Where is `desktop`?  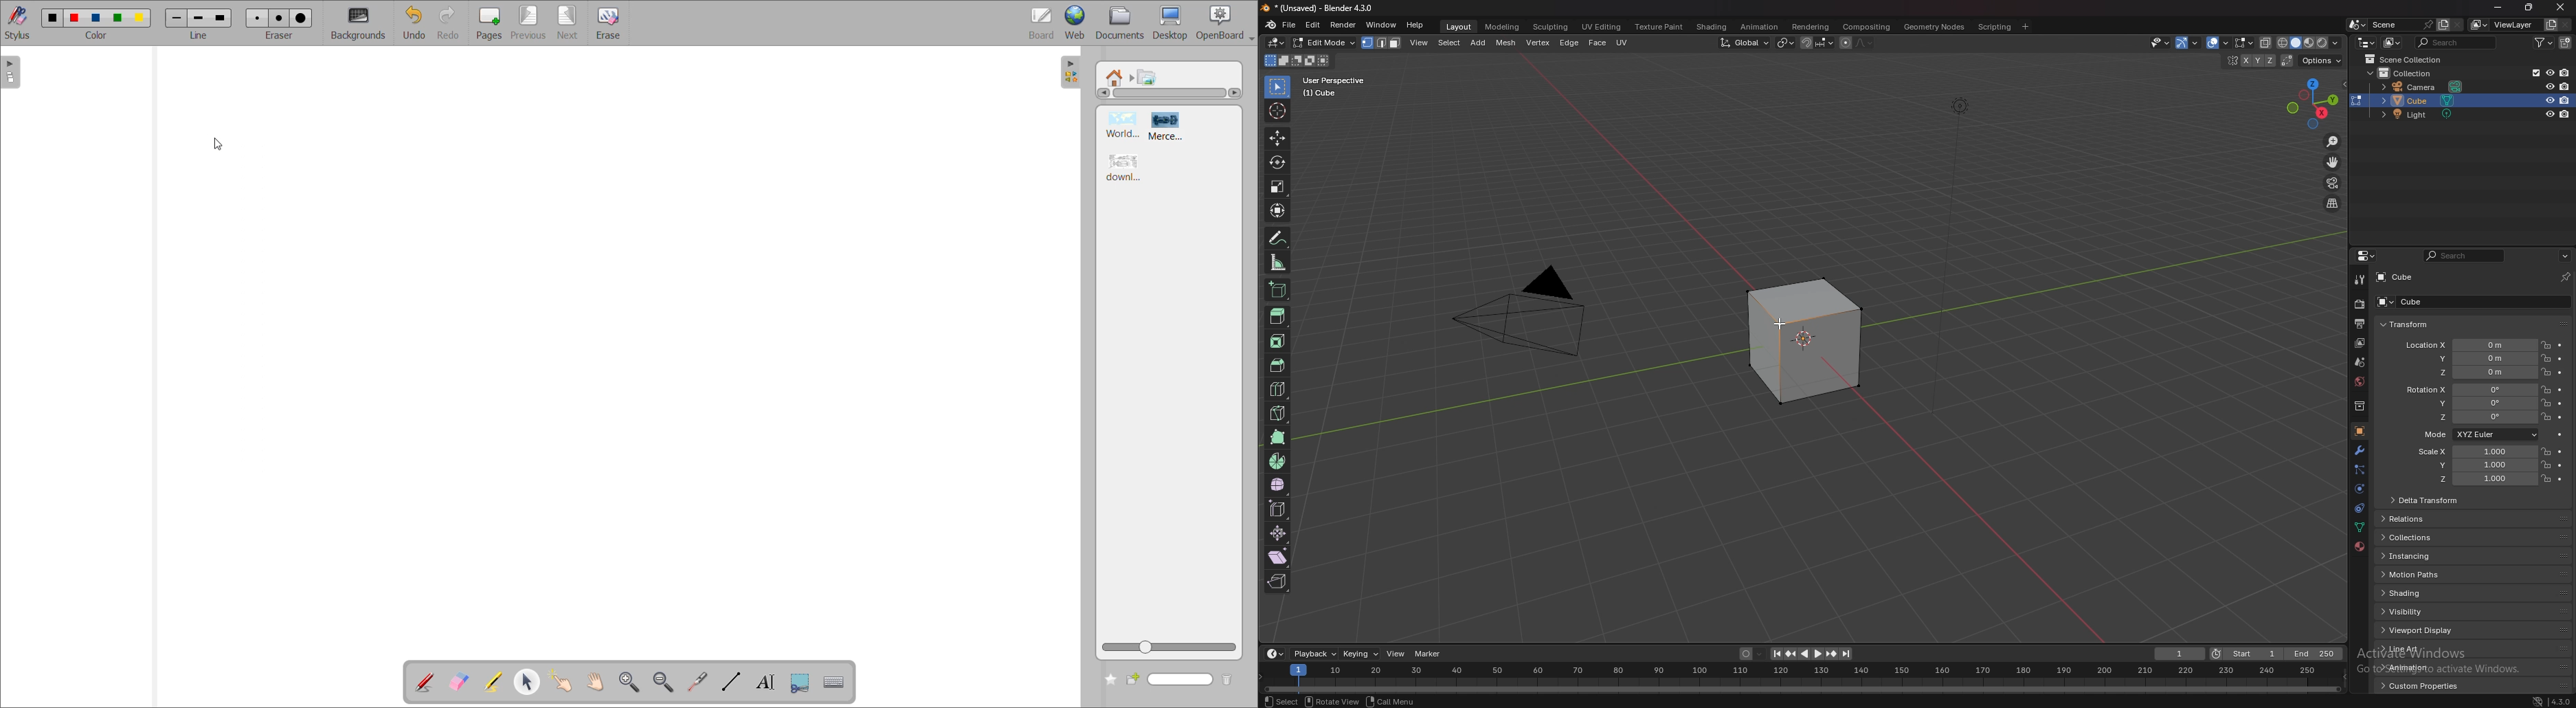
desktop is located at coordinates (1168, 22).